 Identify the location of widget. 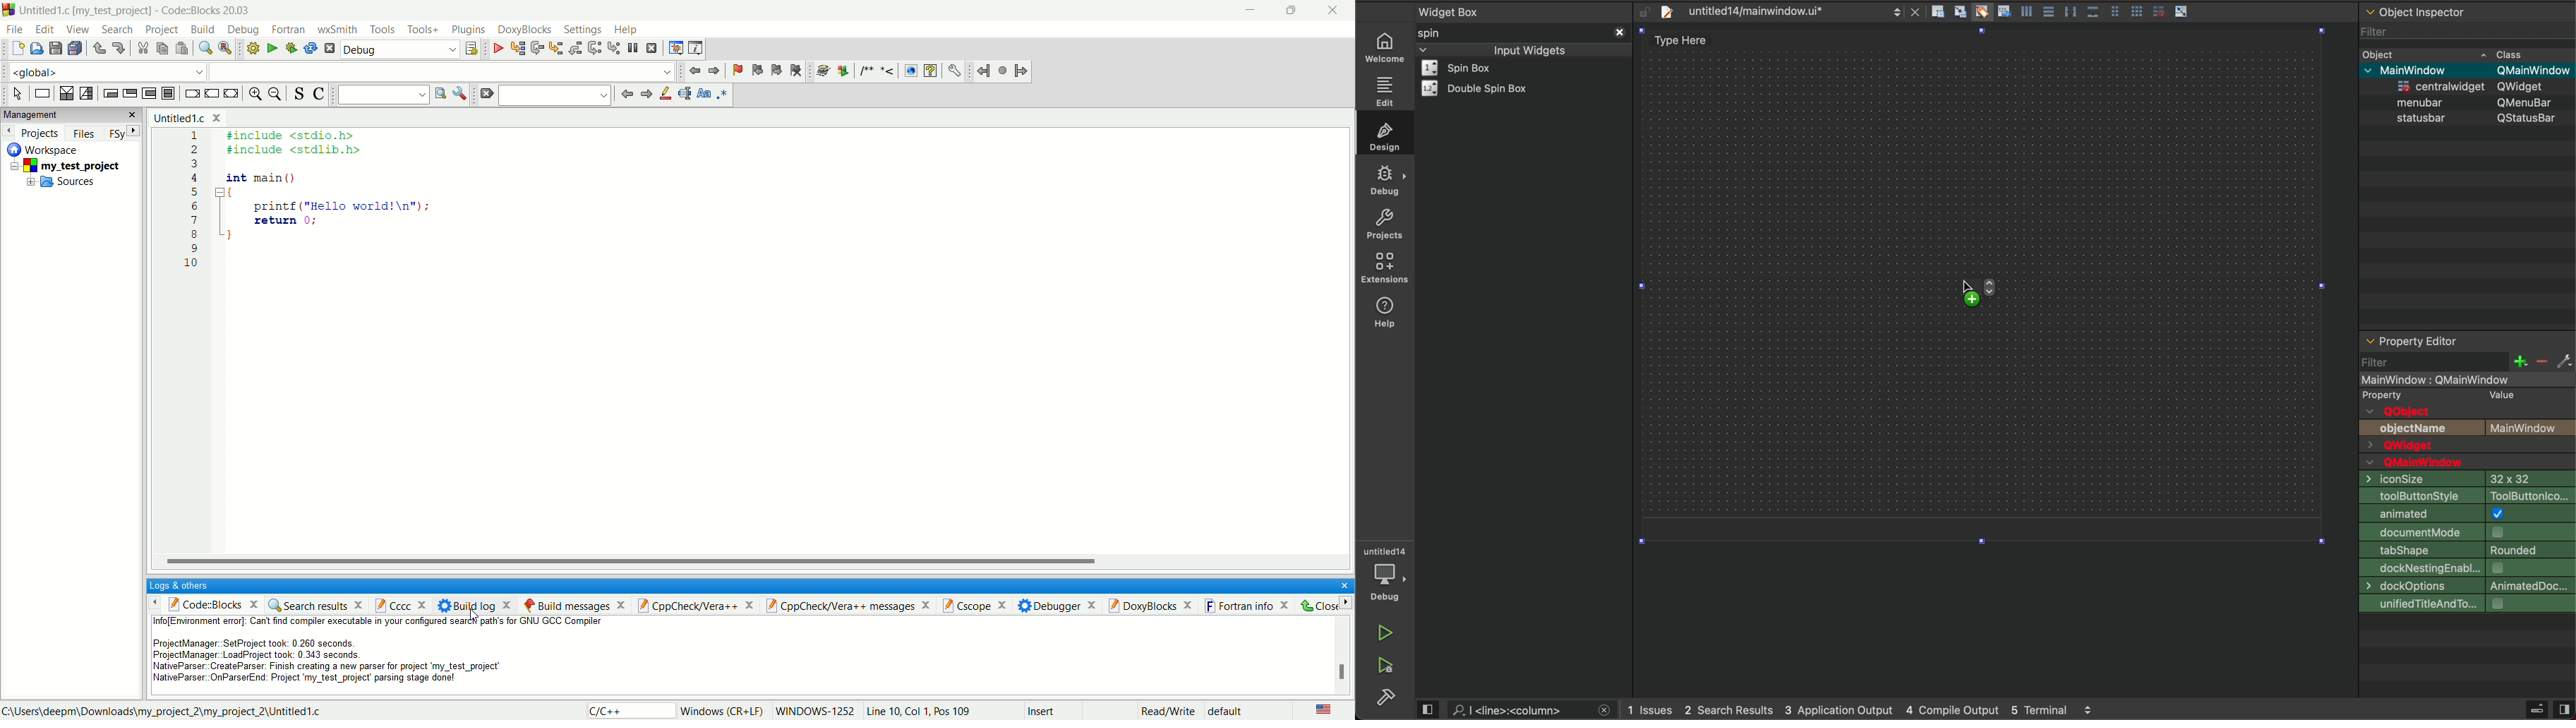
(1480, 89).